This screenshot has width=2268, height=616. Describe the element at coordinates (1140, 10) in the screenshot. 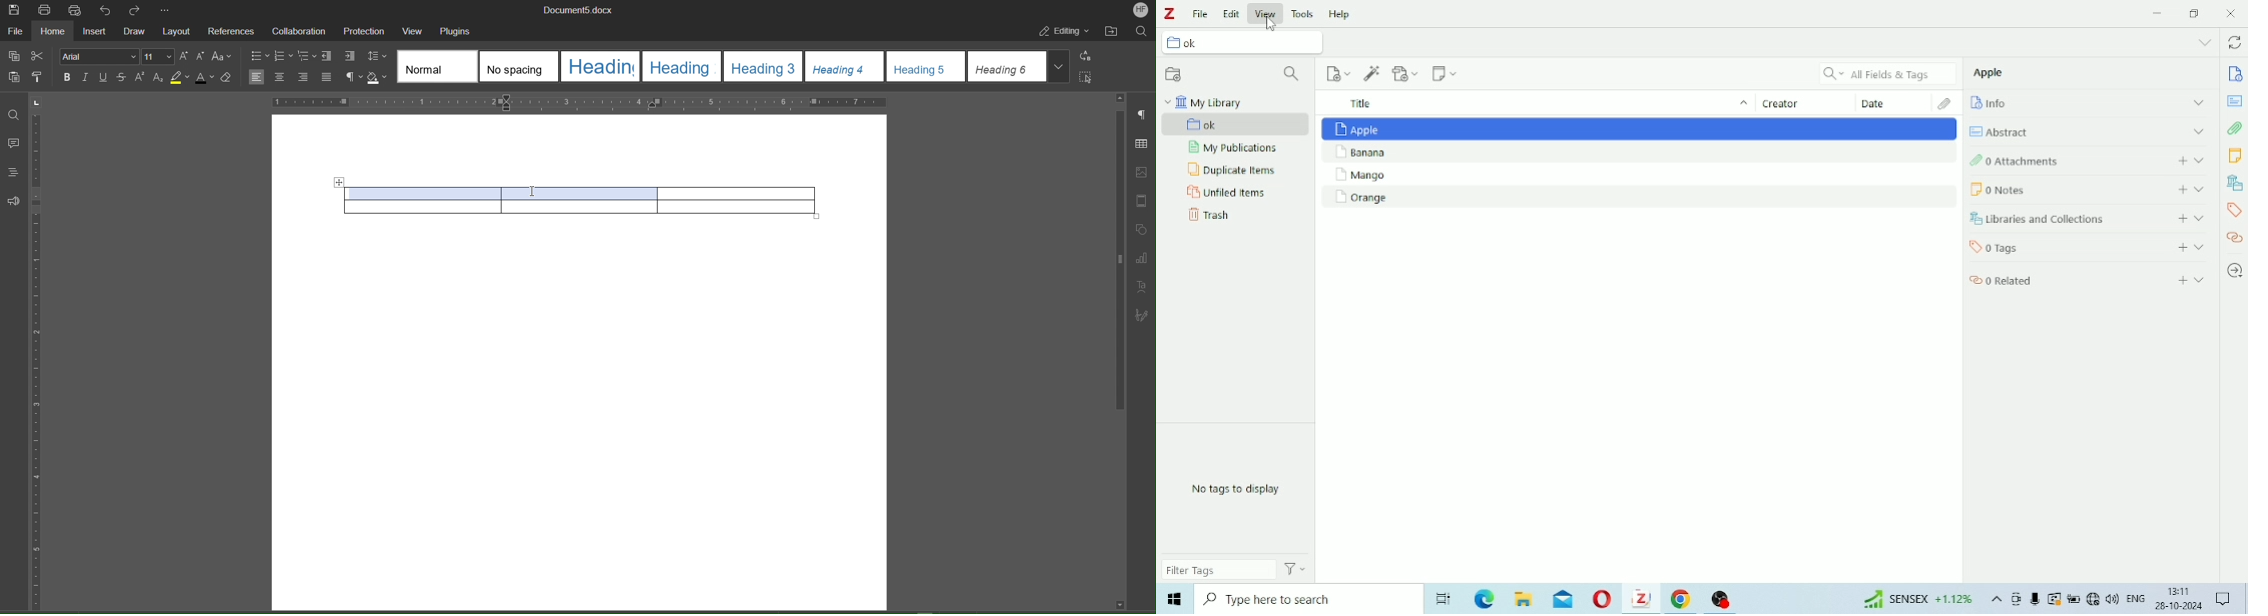

I see `Account` at that location.